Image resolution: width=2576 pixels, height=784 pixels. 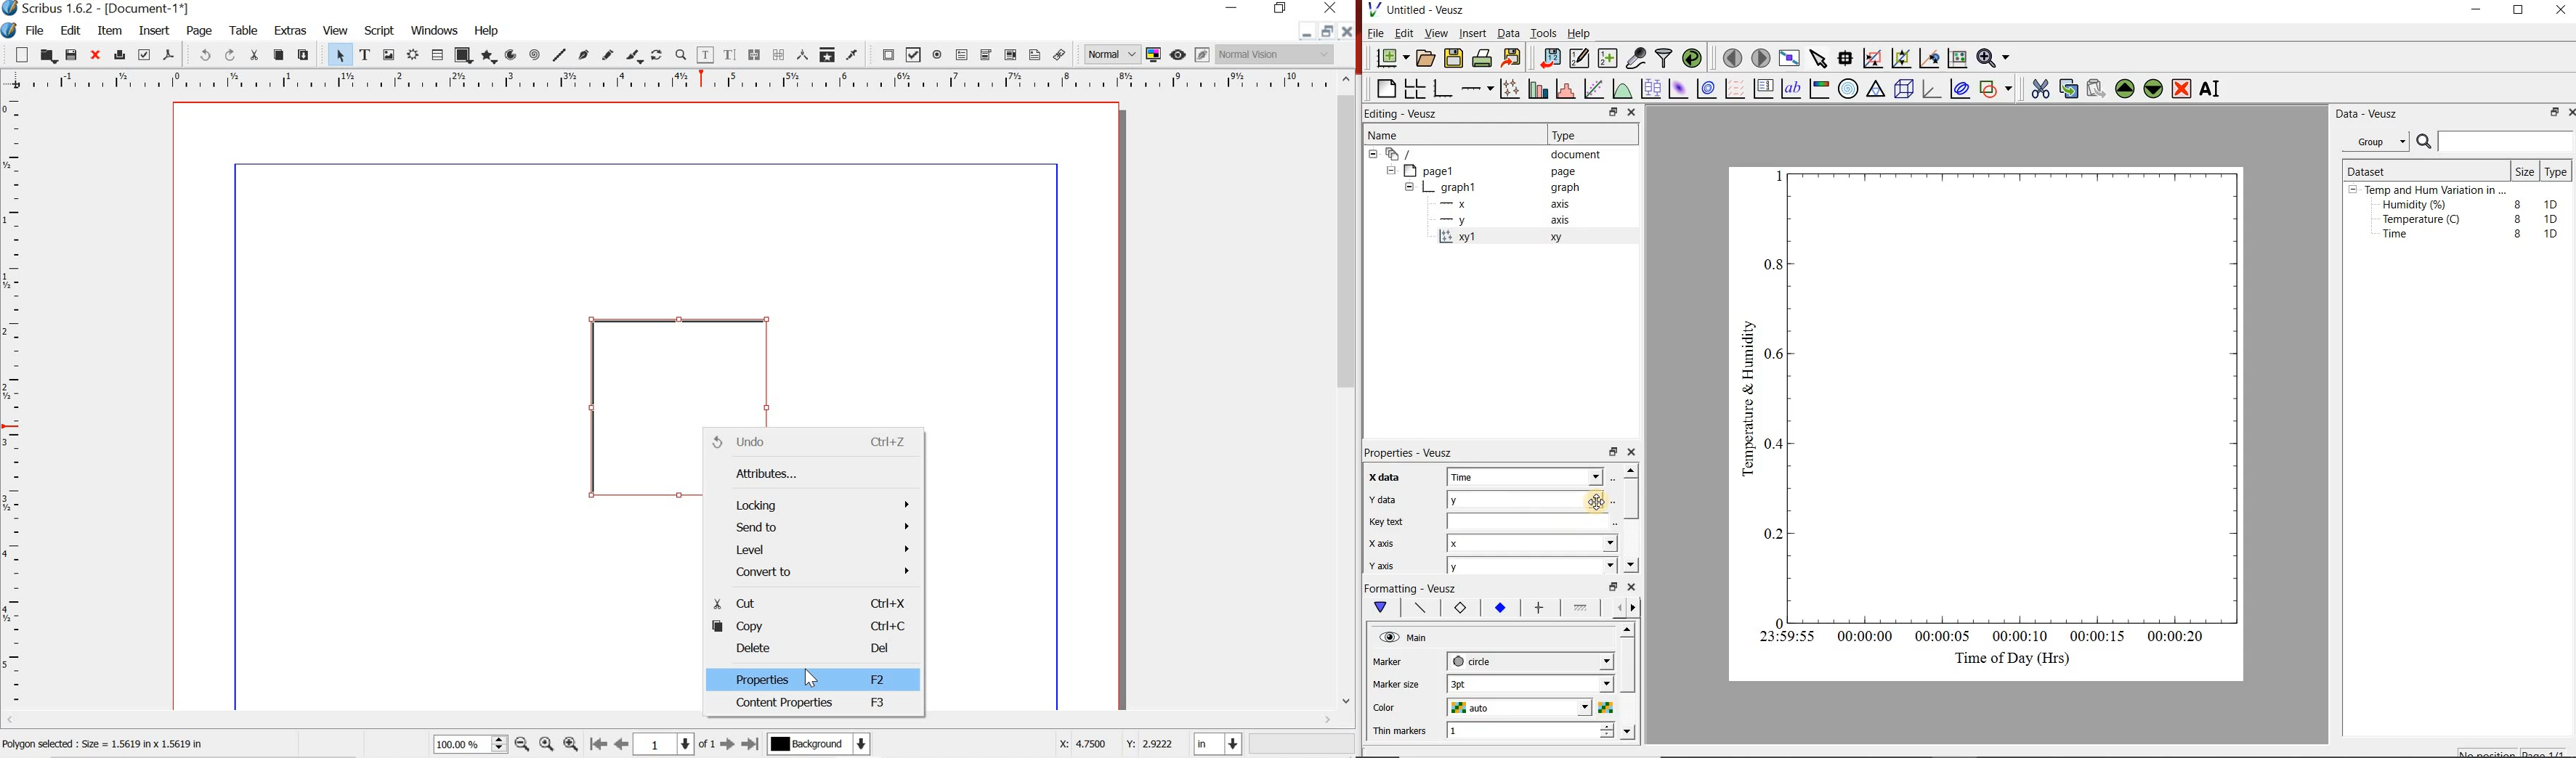 What do you see at coordinates (458, 745) in the screenshot?
I see `100.00 %` at bounding box center [458, 745].